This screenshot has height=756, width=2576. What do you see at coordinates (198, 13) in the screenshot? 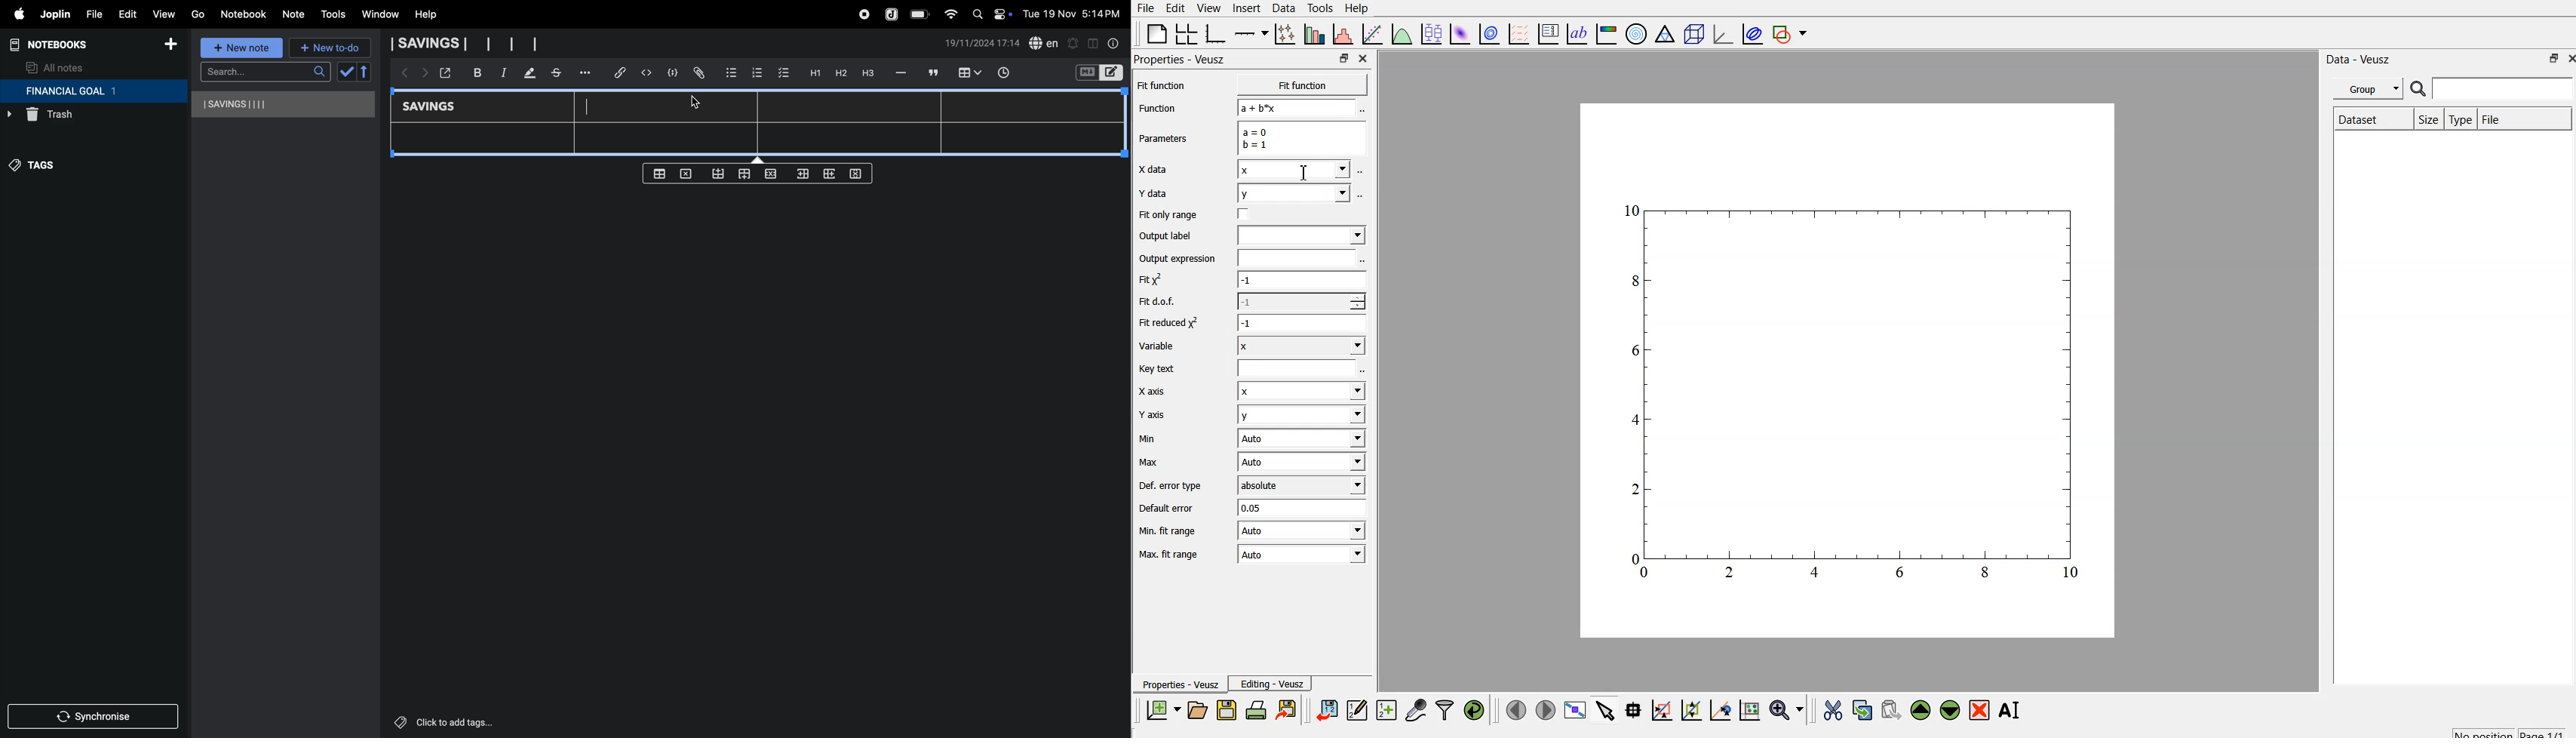
I see `go` at bounding box center [198, 13].